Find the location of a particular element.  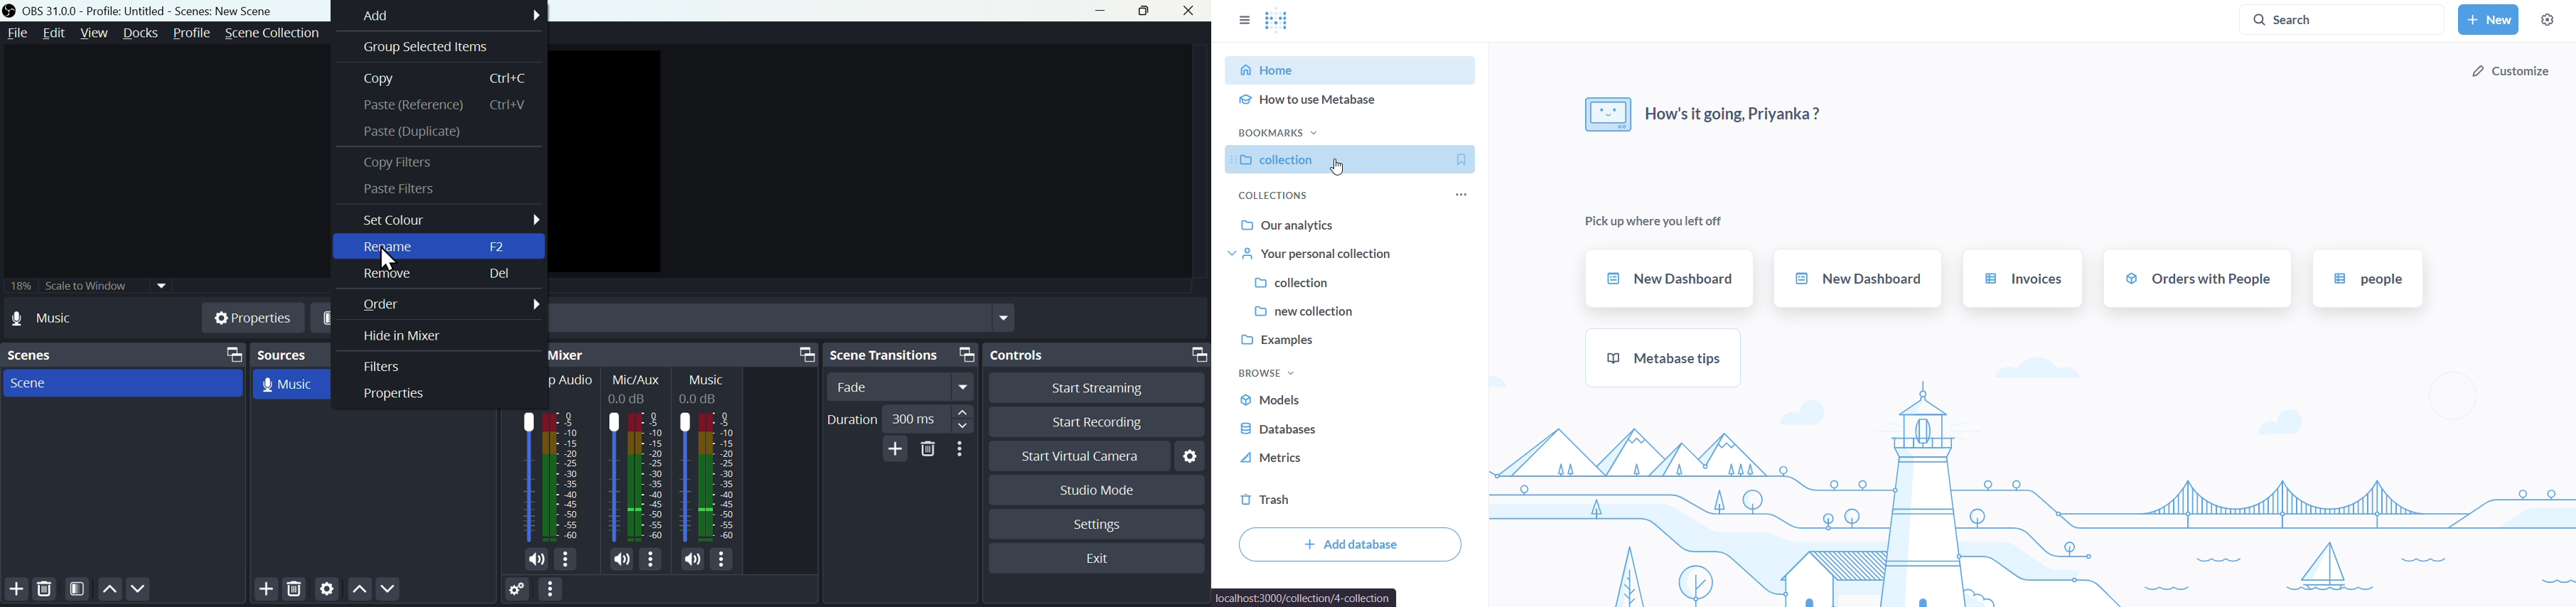

Drop down  is located at coordinates (1006, 317).